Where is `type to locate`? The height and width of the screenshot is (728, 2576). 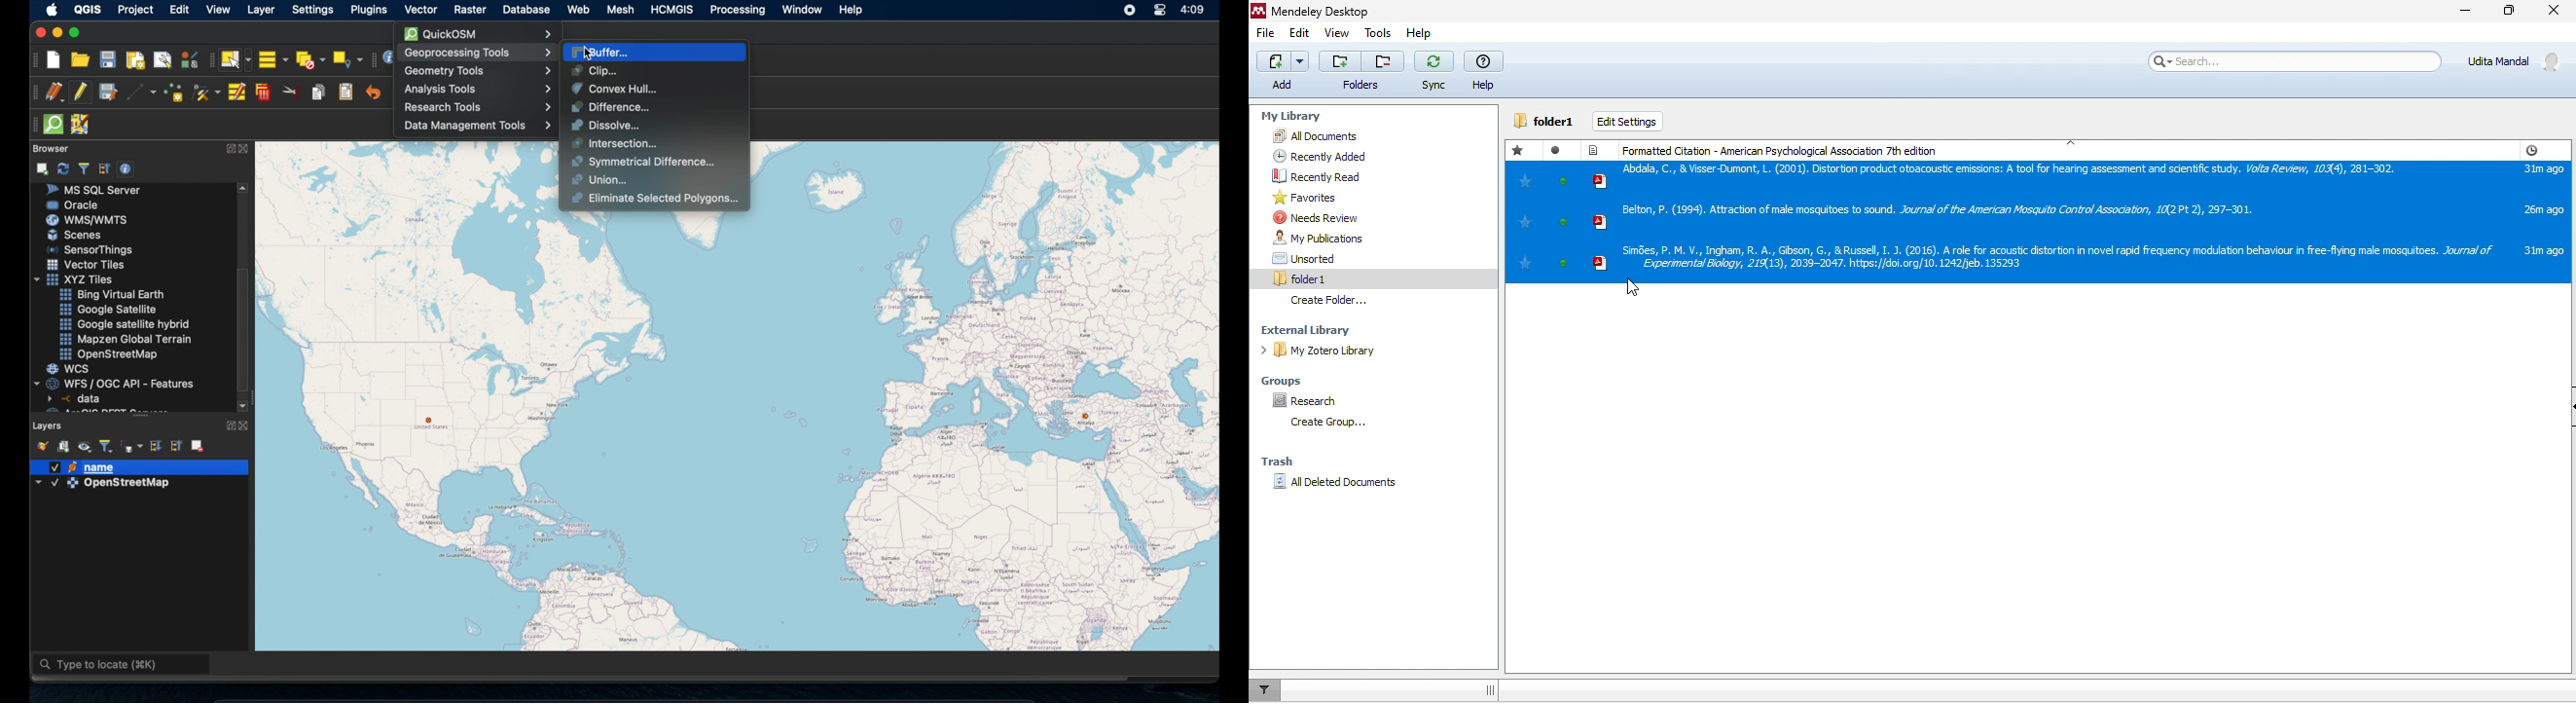
type to locate is located at coordinates (123, 666).